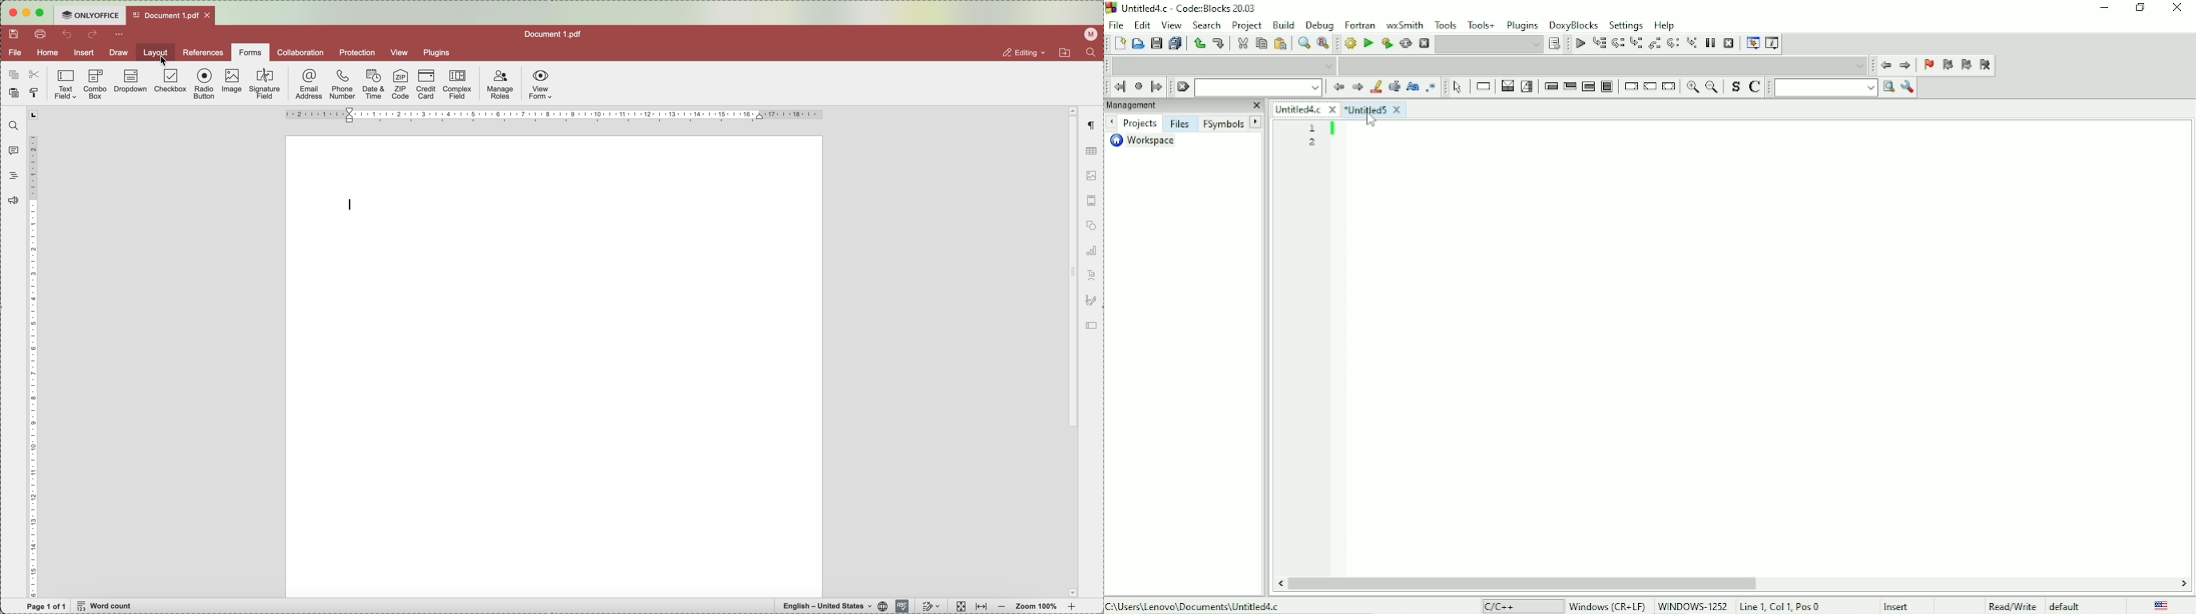 The image size is (2212, 616). Describe the element at coordinates (440, 52) in the screenshot. I see `plugins` at that location.